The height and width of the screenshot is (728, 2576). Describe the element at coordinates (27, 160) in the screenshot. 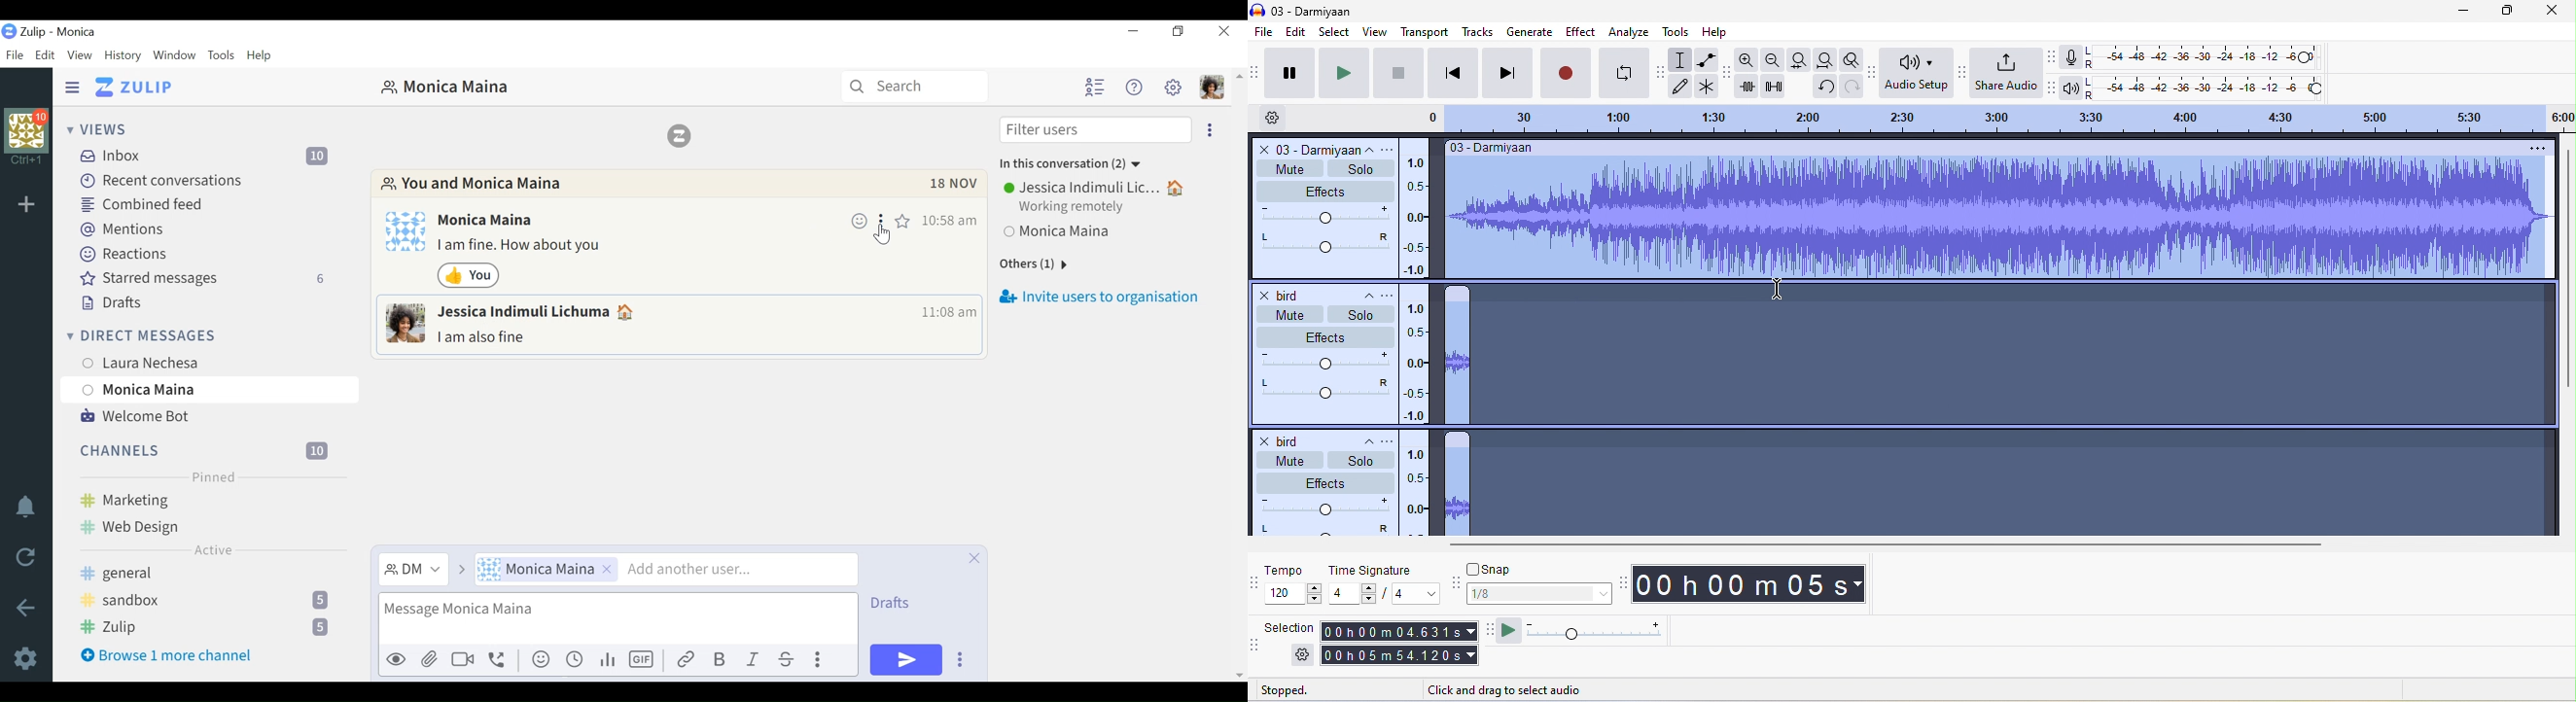

I see `Ctrl+1 shortcut` at that location.